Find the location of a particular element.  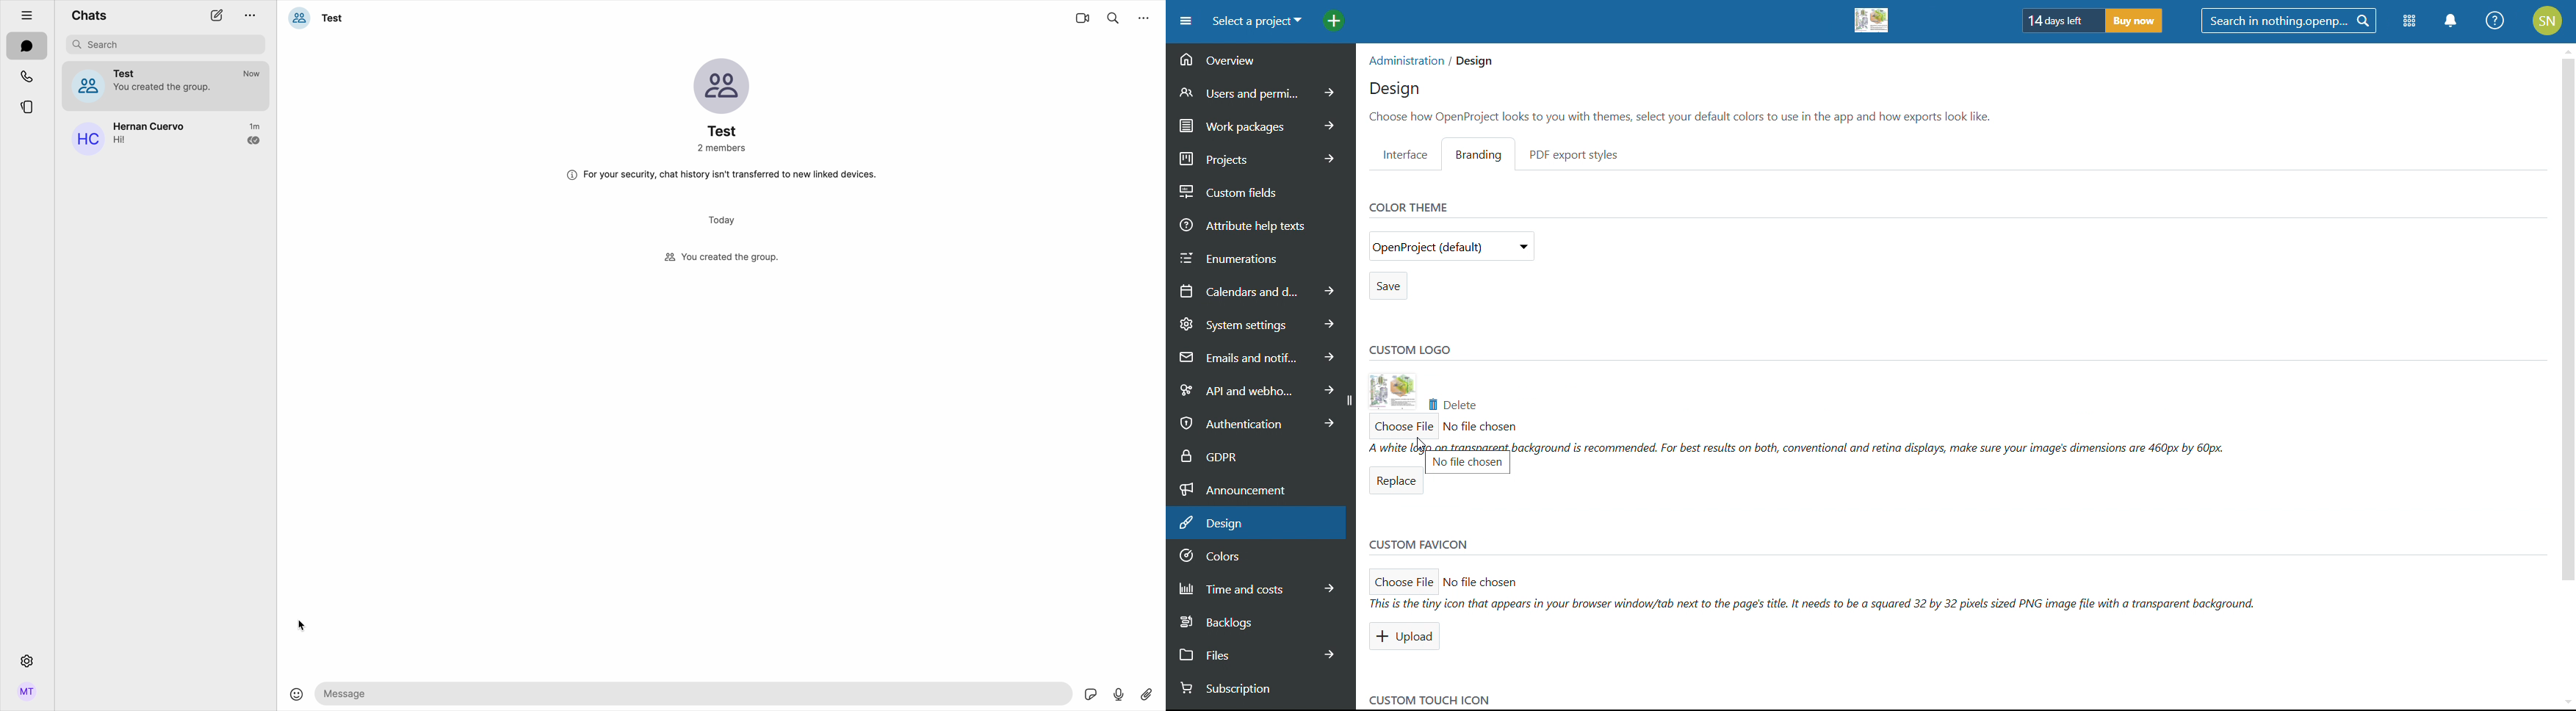

hide tabs is located at coordinates (22, 13).